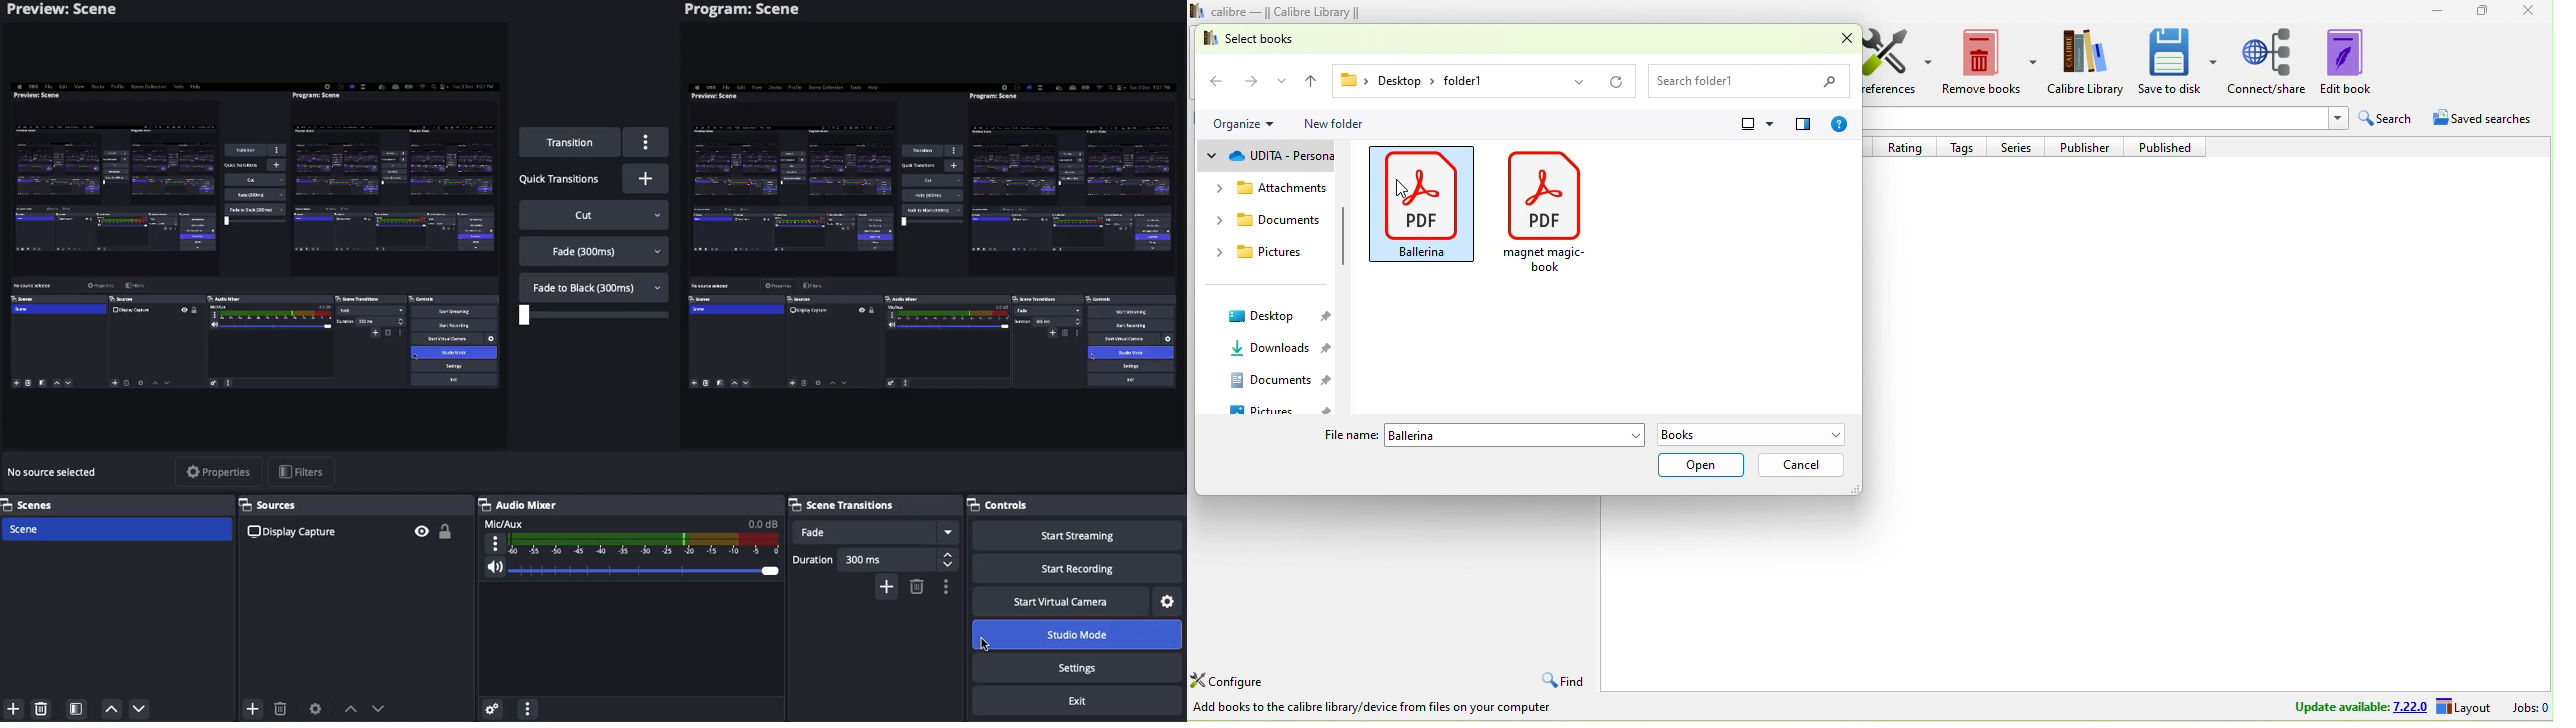  Describe the element at coordinates (1278, 411) in the screenshot. I see `pictures` at that location.